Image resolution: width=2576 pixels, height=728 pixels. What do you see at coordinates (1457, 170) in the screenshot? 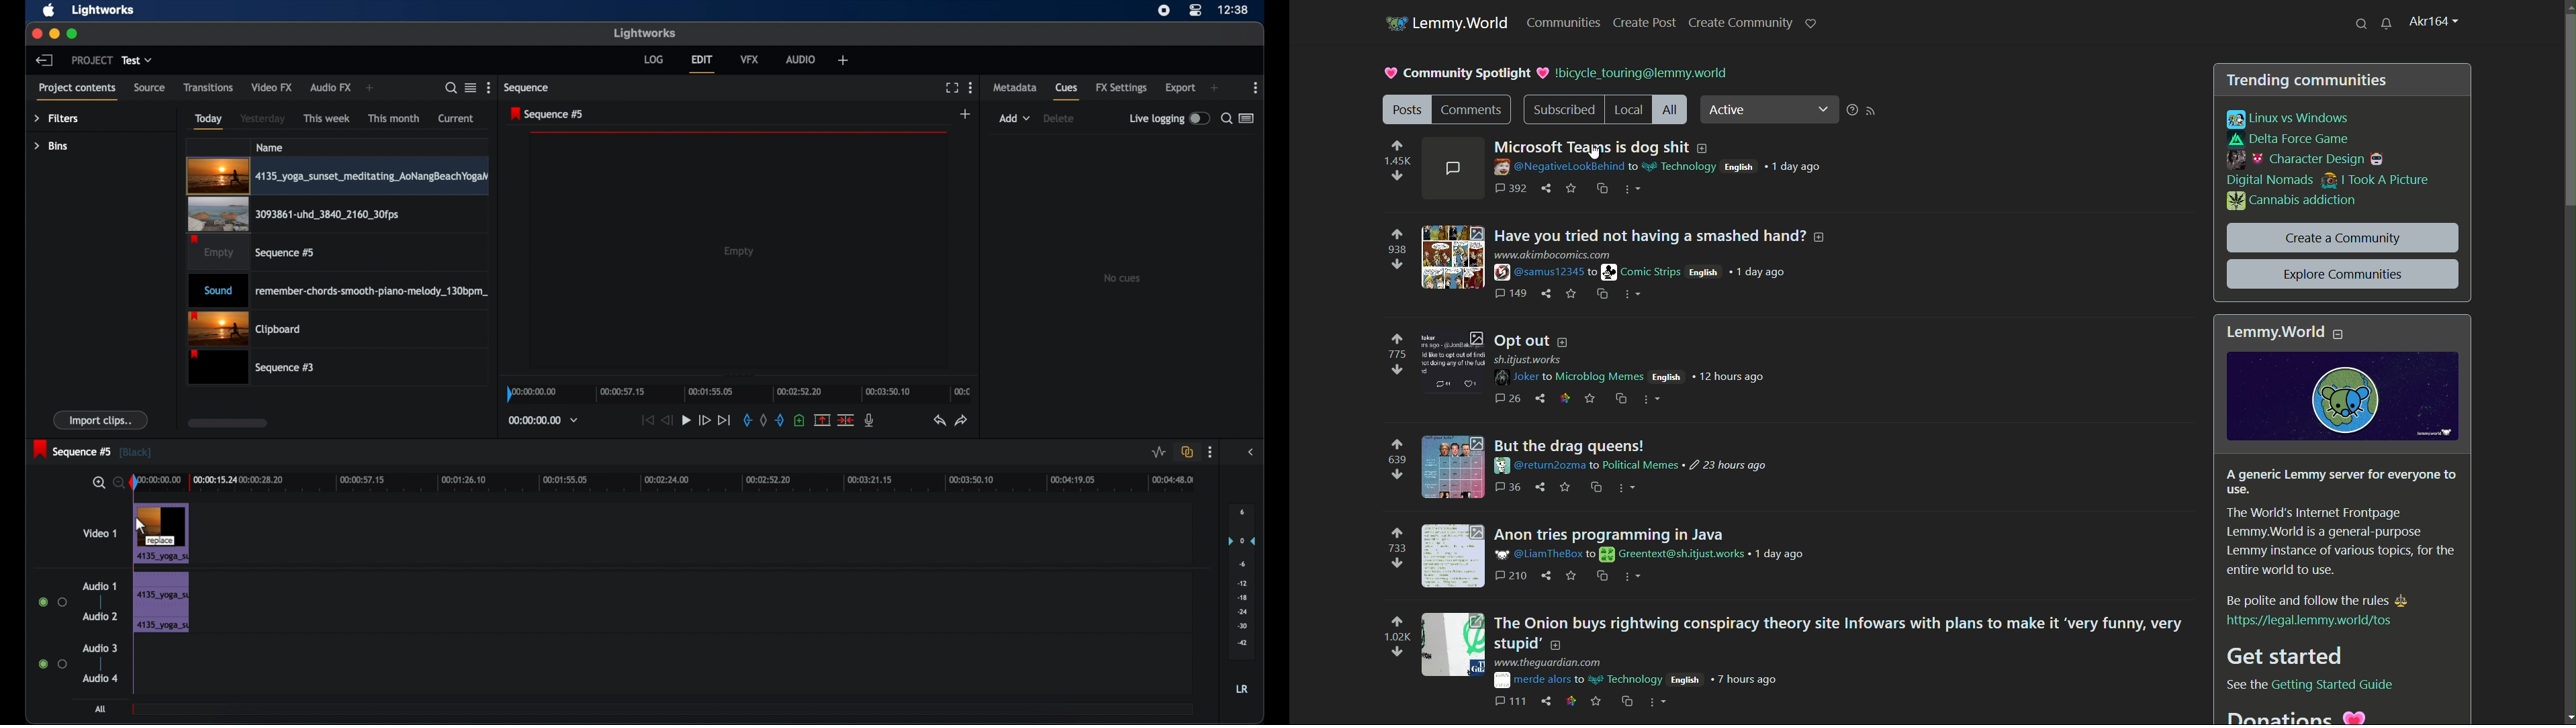
I see `comments` at bounding box center [1457, 170].